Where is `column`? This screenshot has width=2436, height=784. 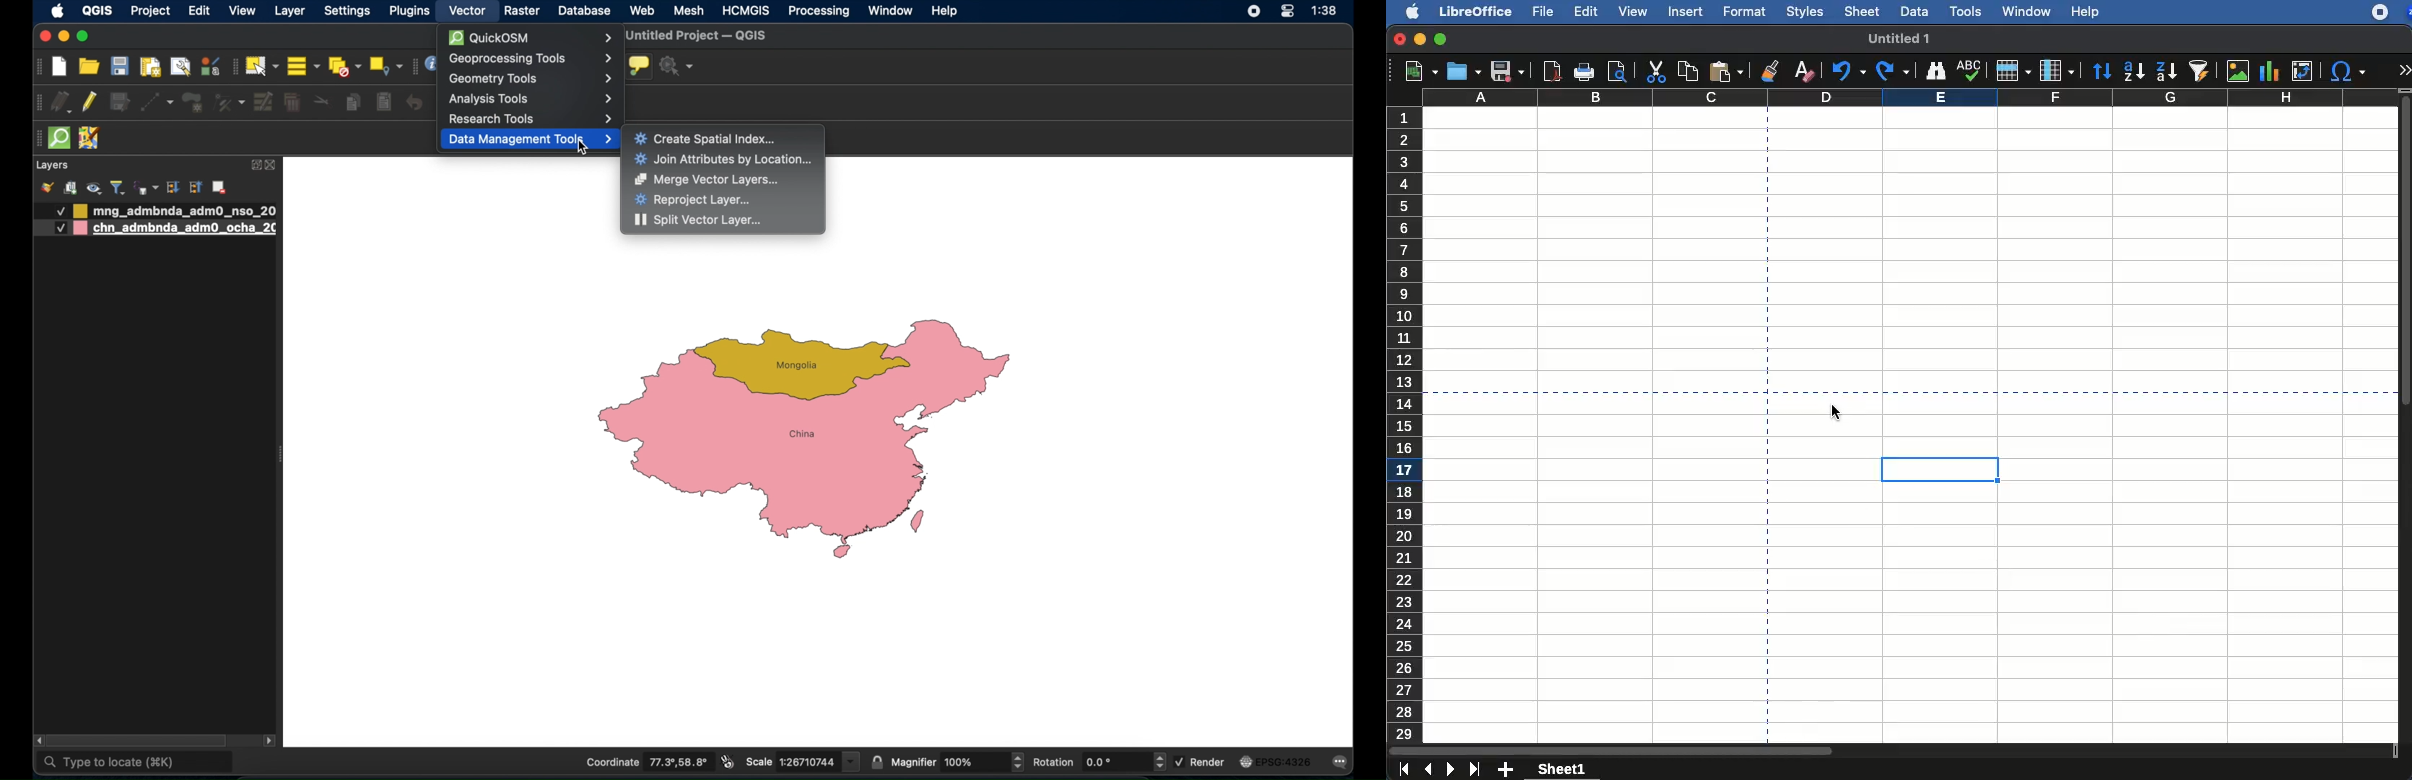
column is located at coordinates (1910, 98).